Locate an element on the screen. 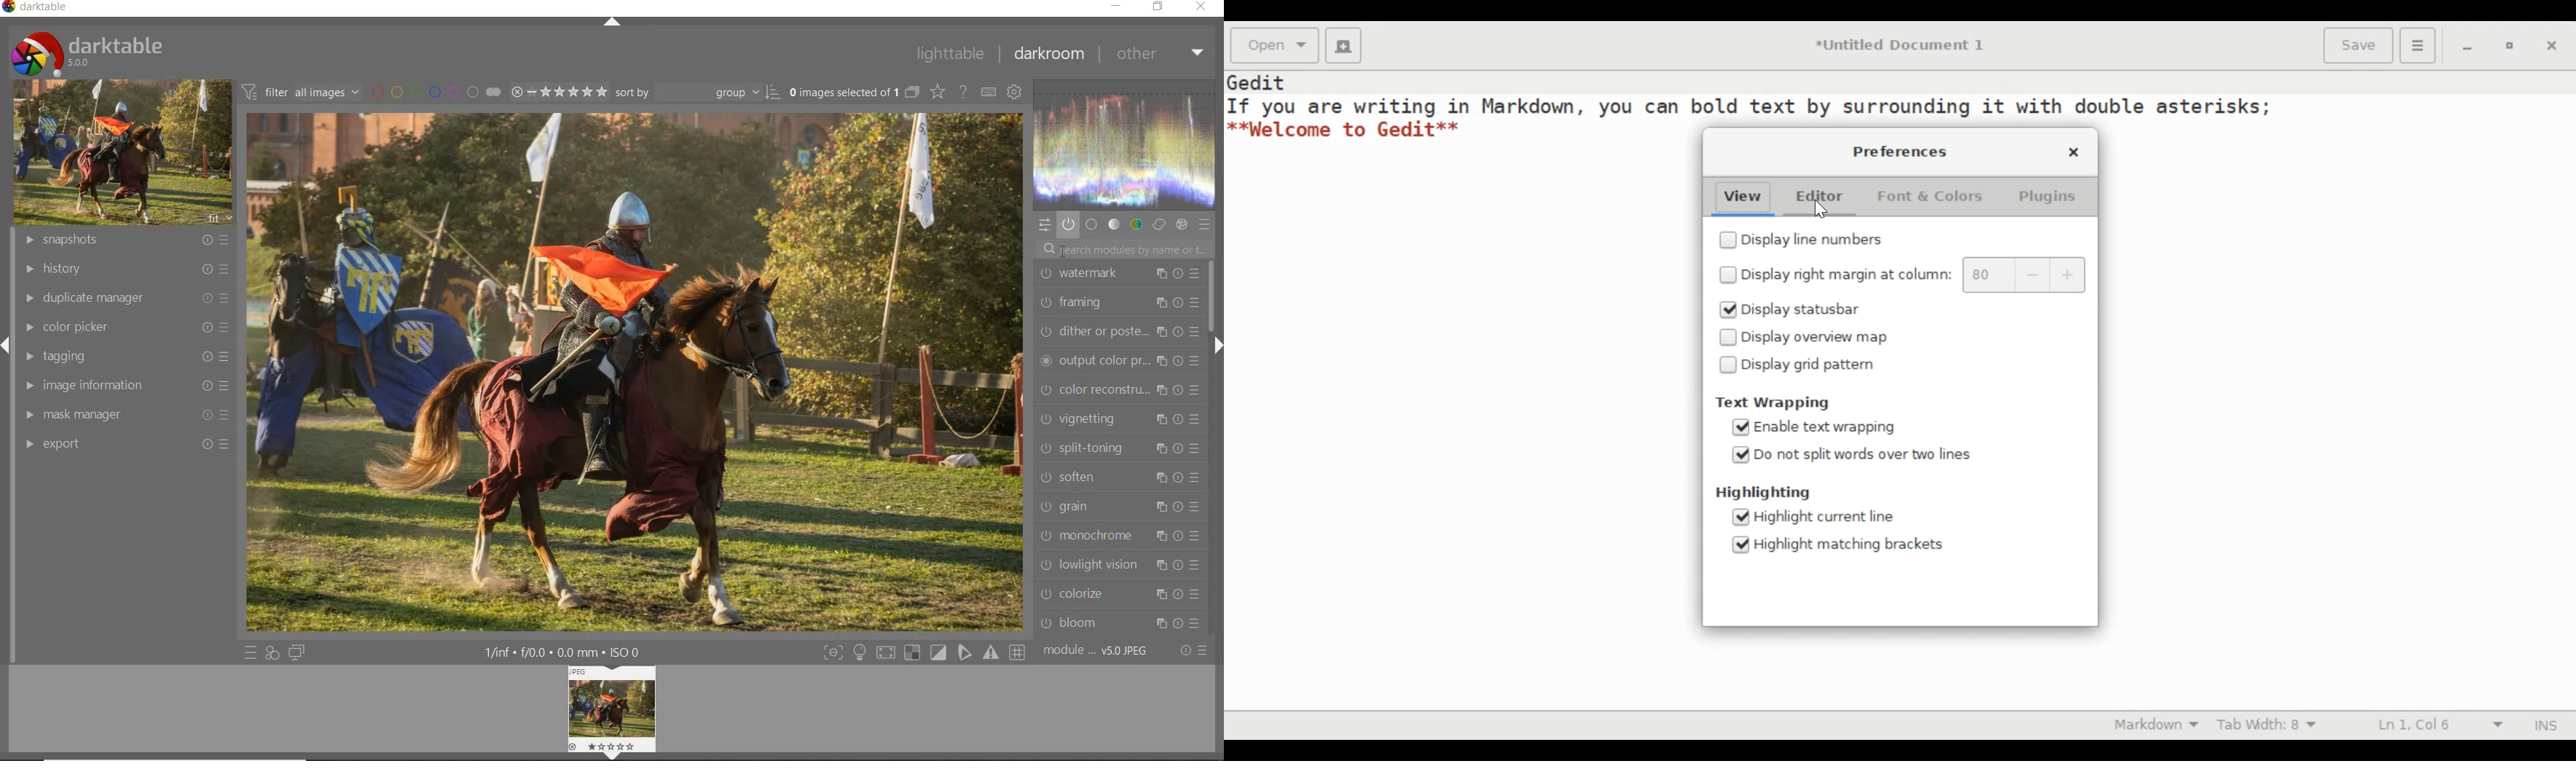  Checked Checkbox is located at coordinates (1739, 428).